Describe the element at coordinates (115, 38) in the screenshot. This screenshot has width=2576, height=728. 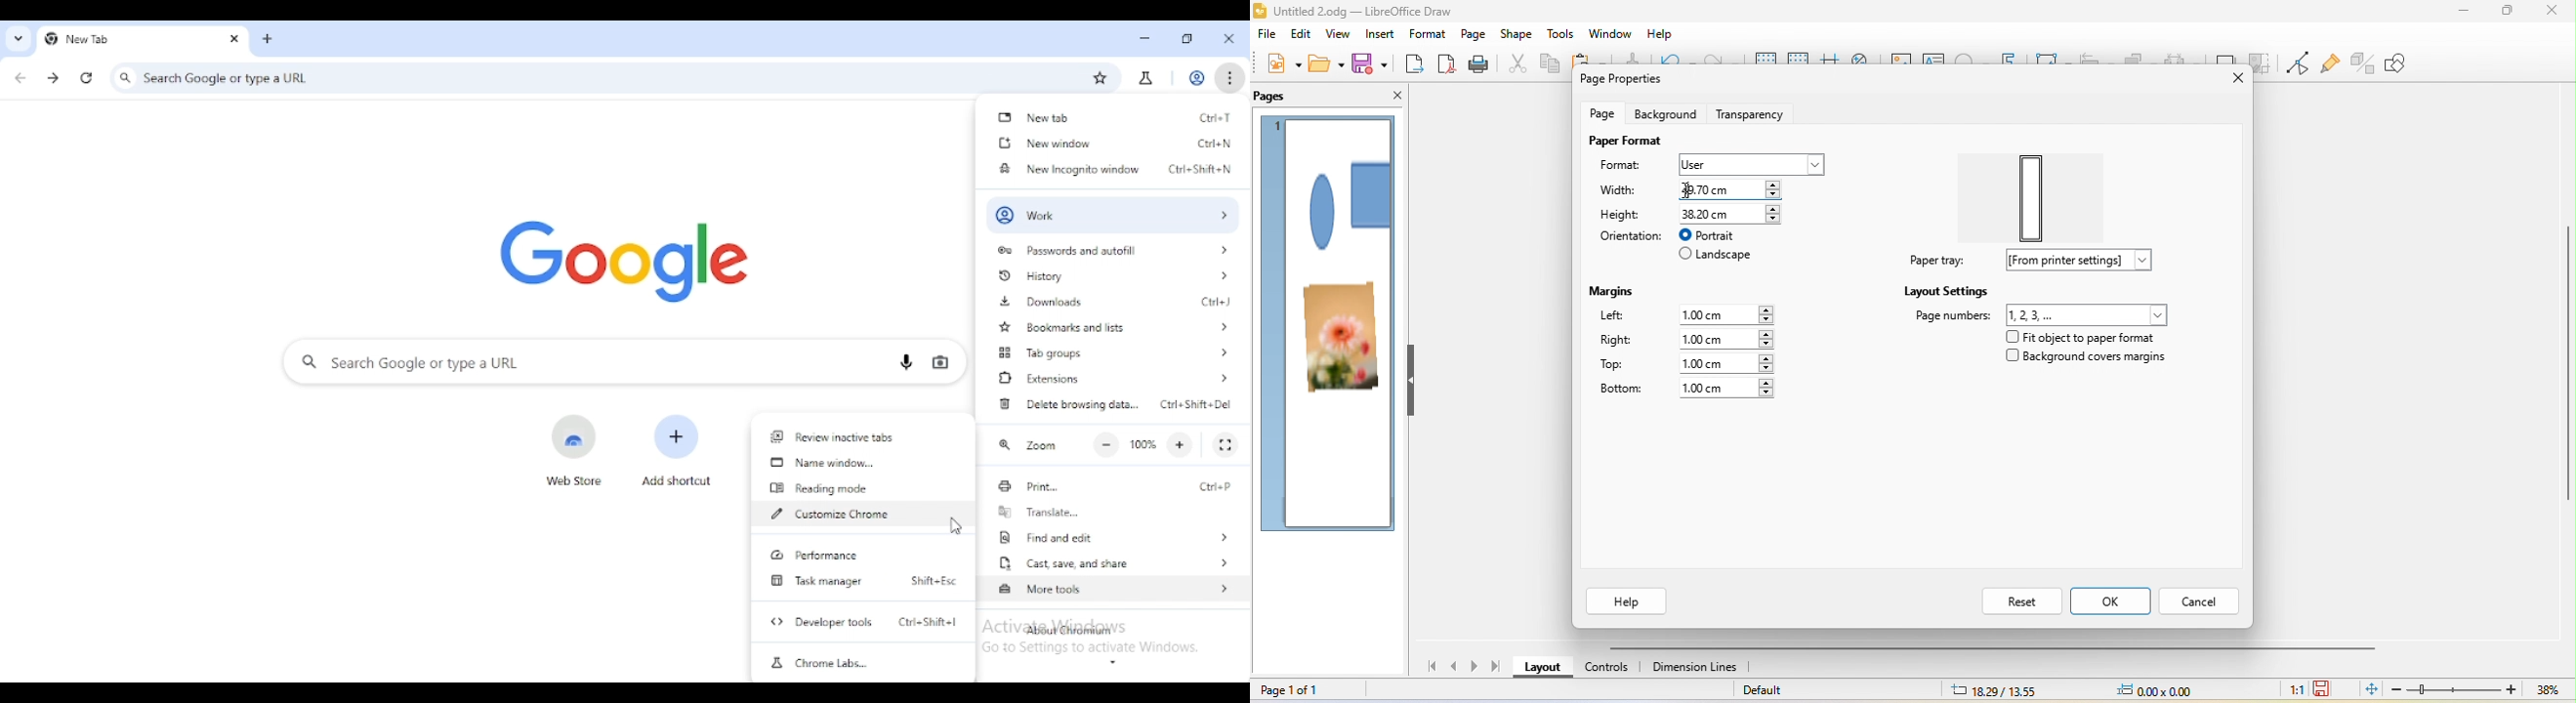
I see `new tab` at that location.